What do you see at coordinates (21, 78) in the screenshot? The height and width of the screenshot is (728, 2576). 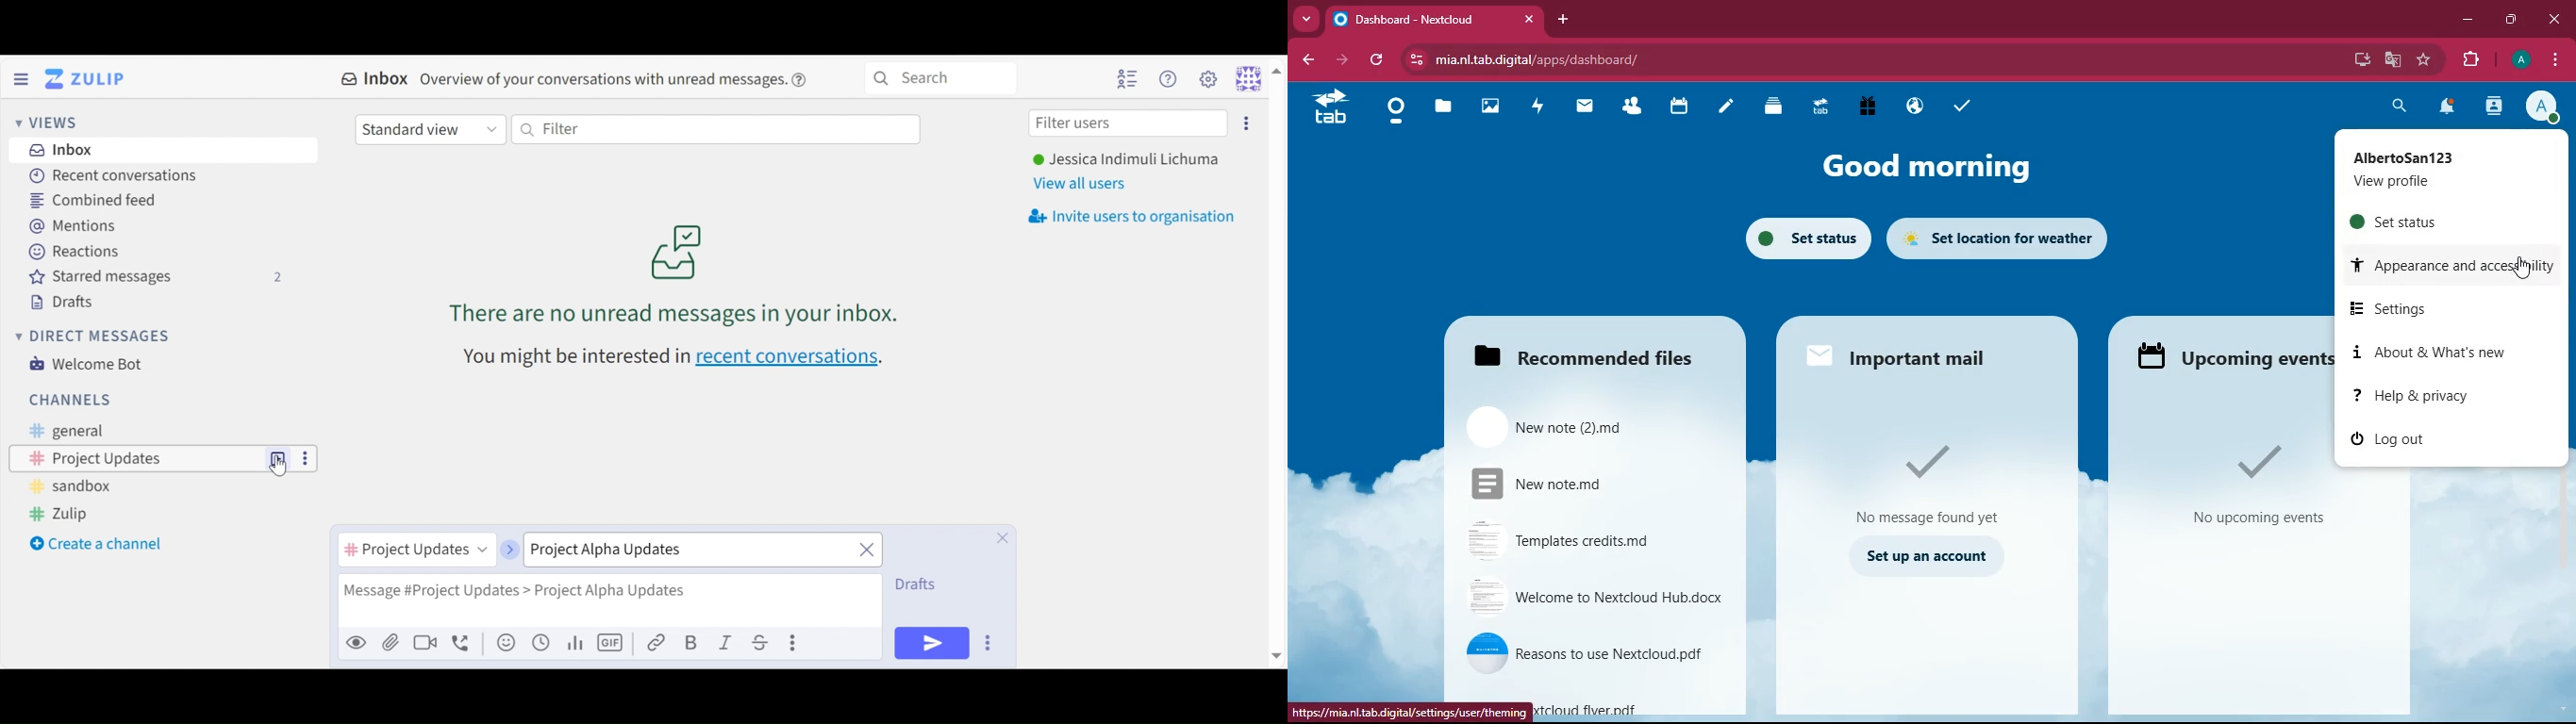 I see `Hide Sidebar` at bounding box center [21, 78].